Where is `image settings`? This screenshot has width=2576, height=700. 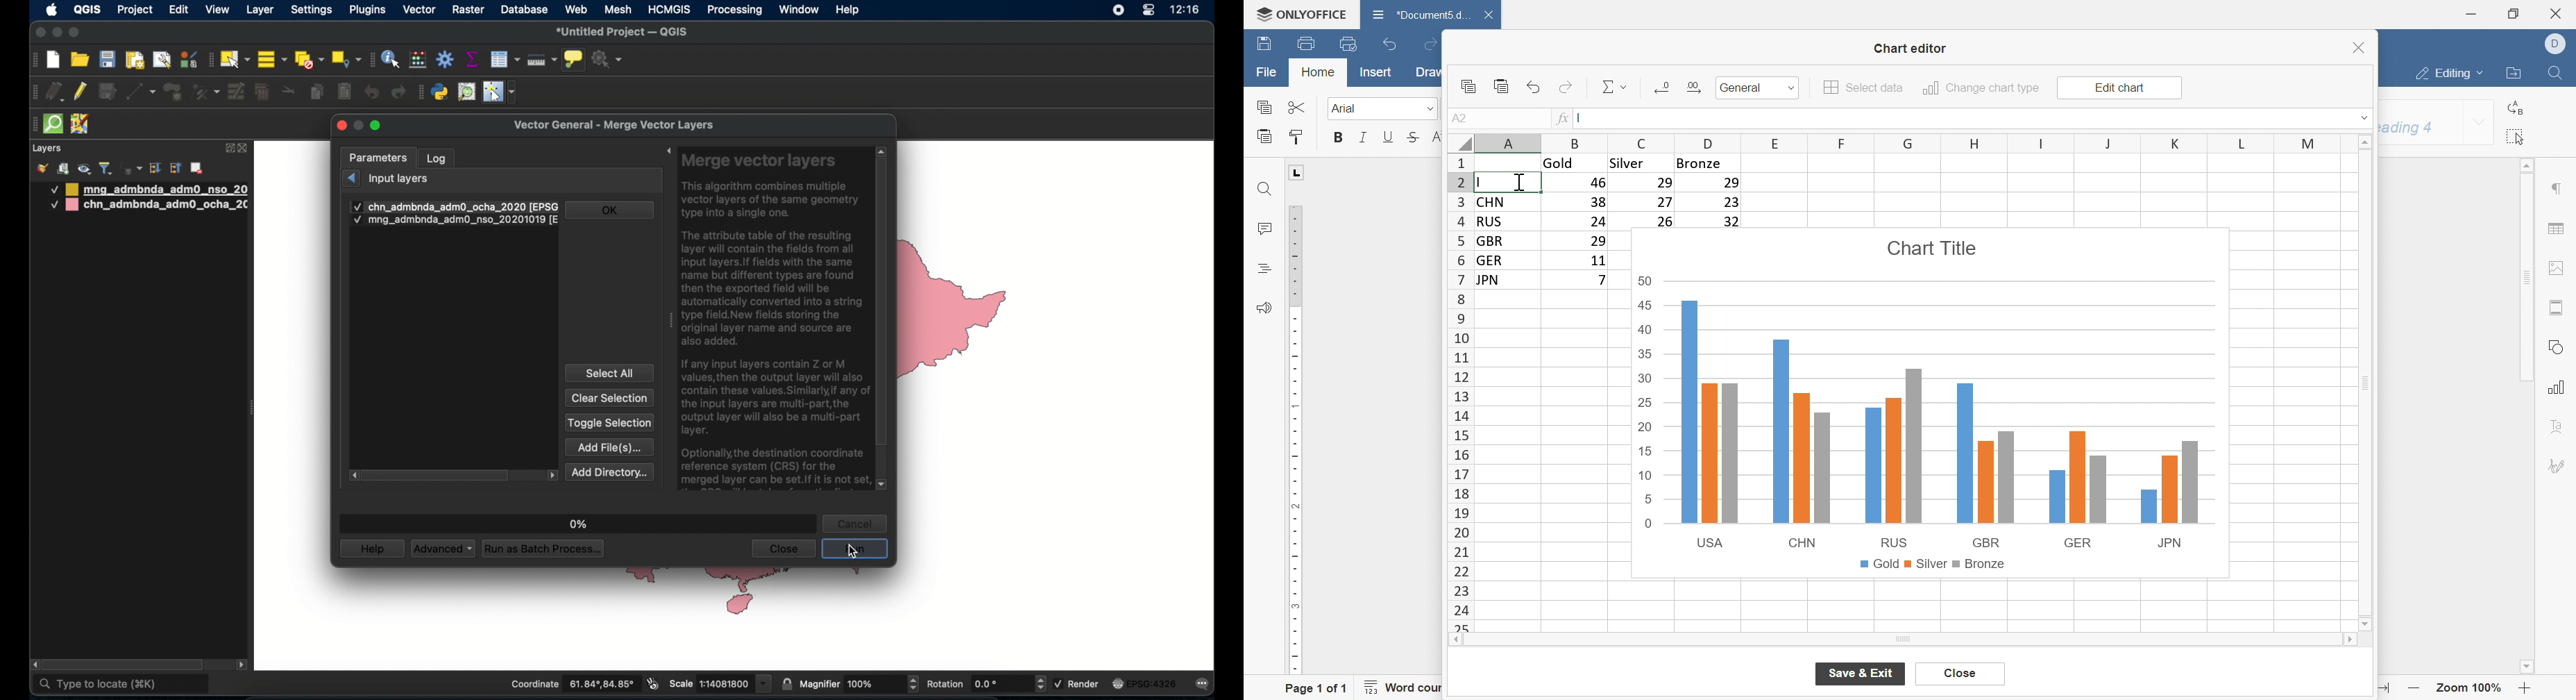
image settings is located at coordinates (2554, 269).